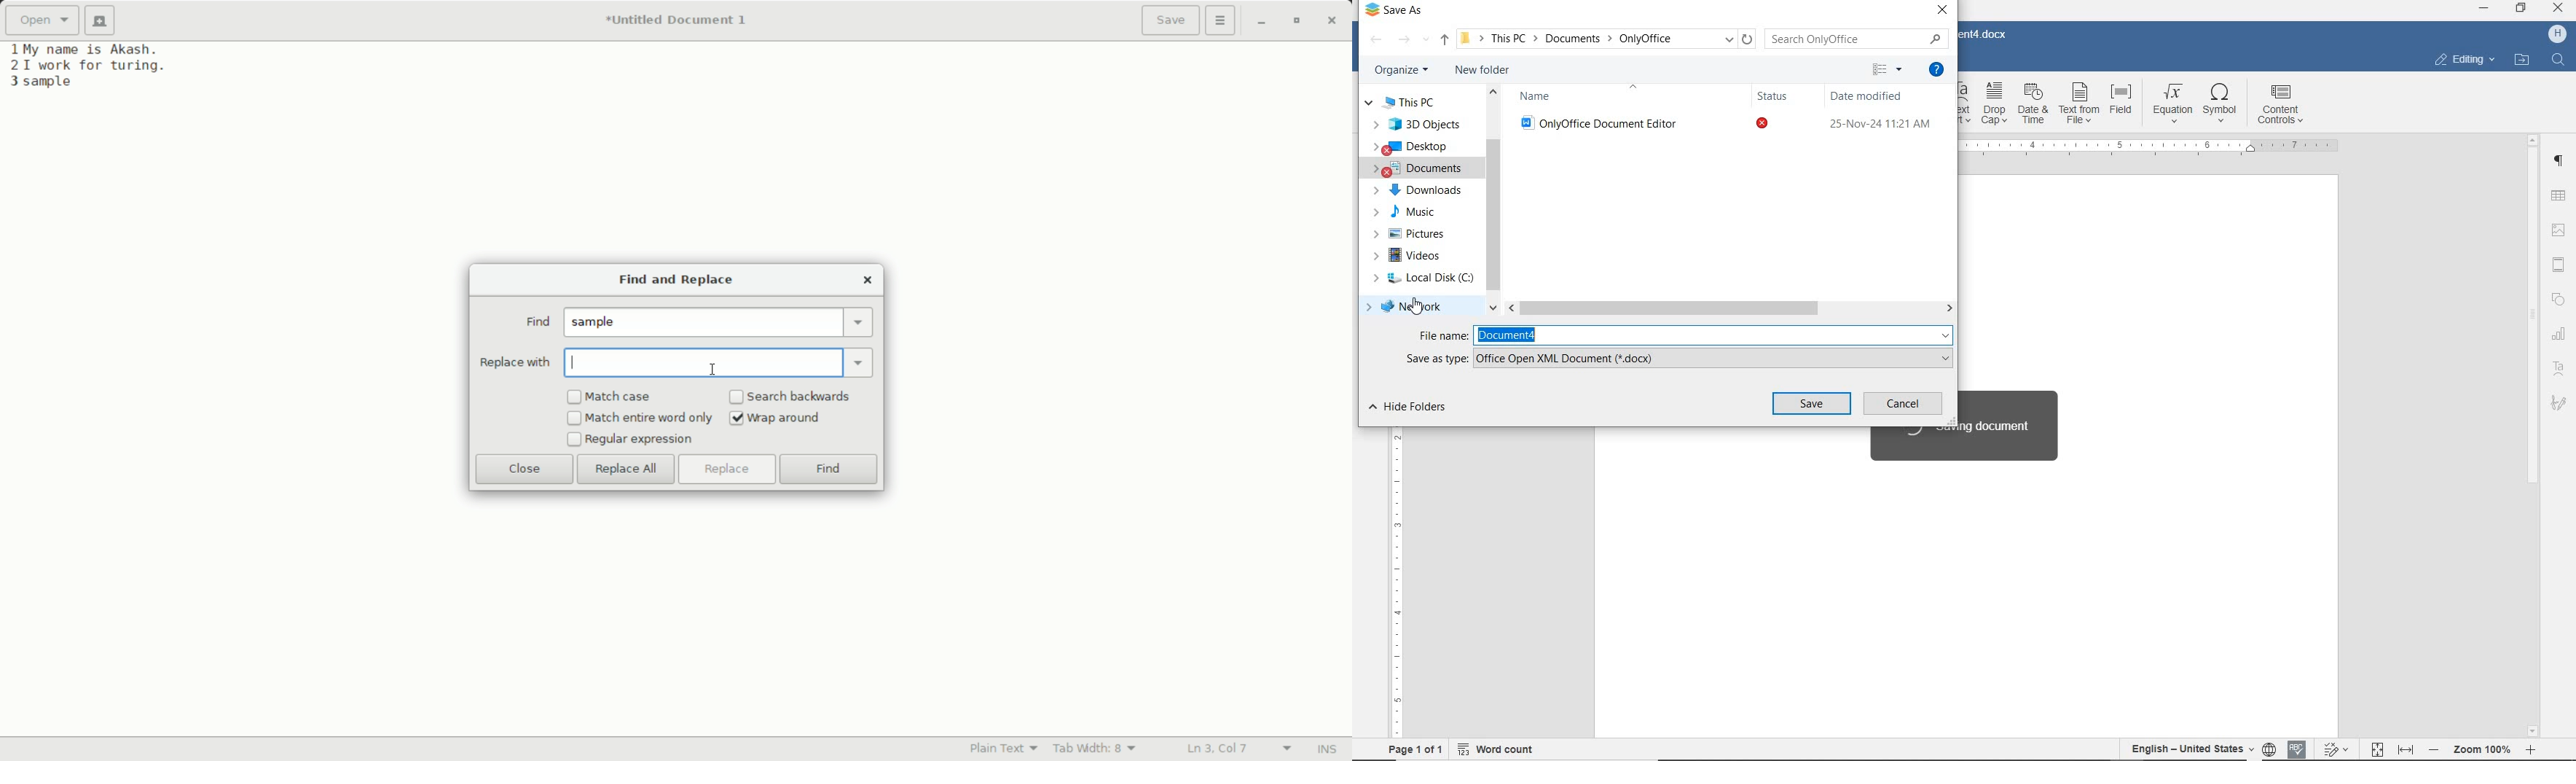  Describe the element at coordinates (1810, 405) in the screenshot. I see `save` at that location.